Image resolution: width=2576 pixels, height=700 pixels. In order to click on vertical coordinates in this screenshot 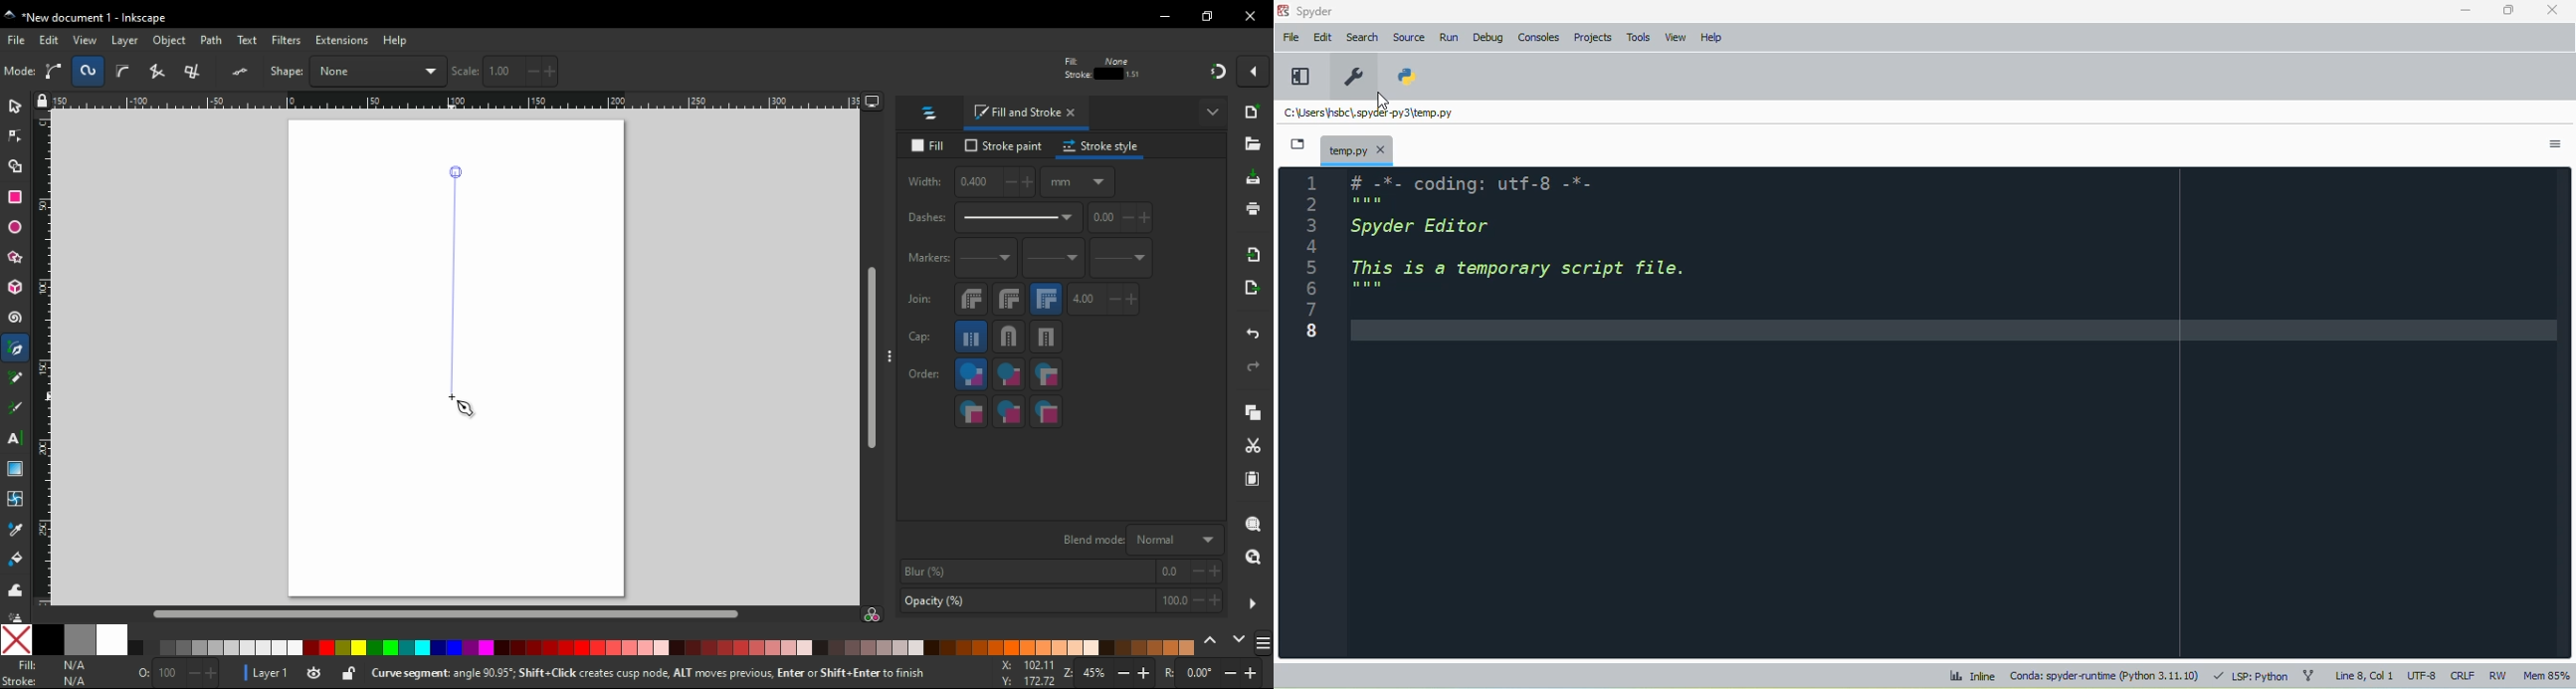, I will do `click(640, 71)`.